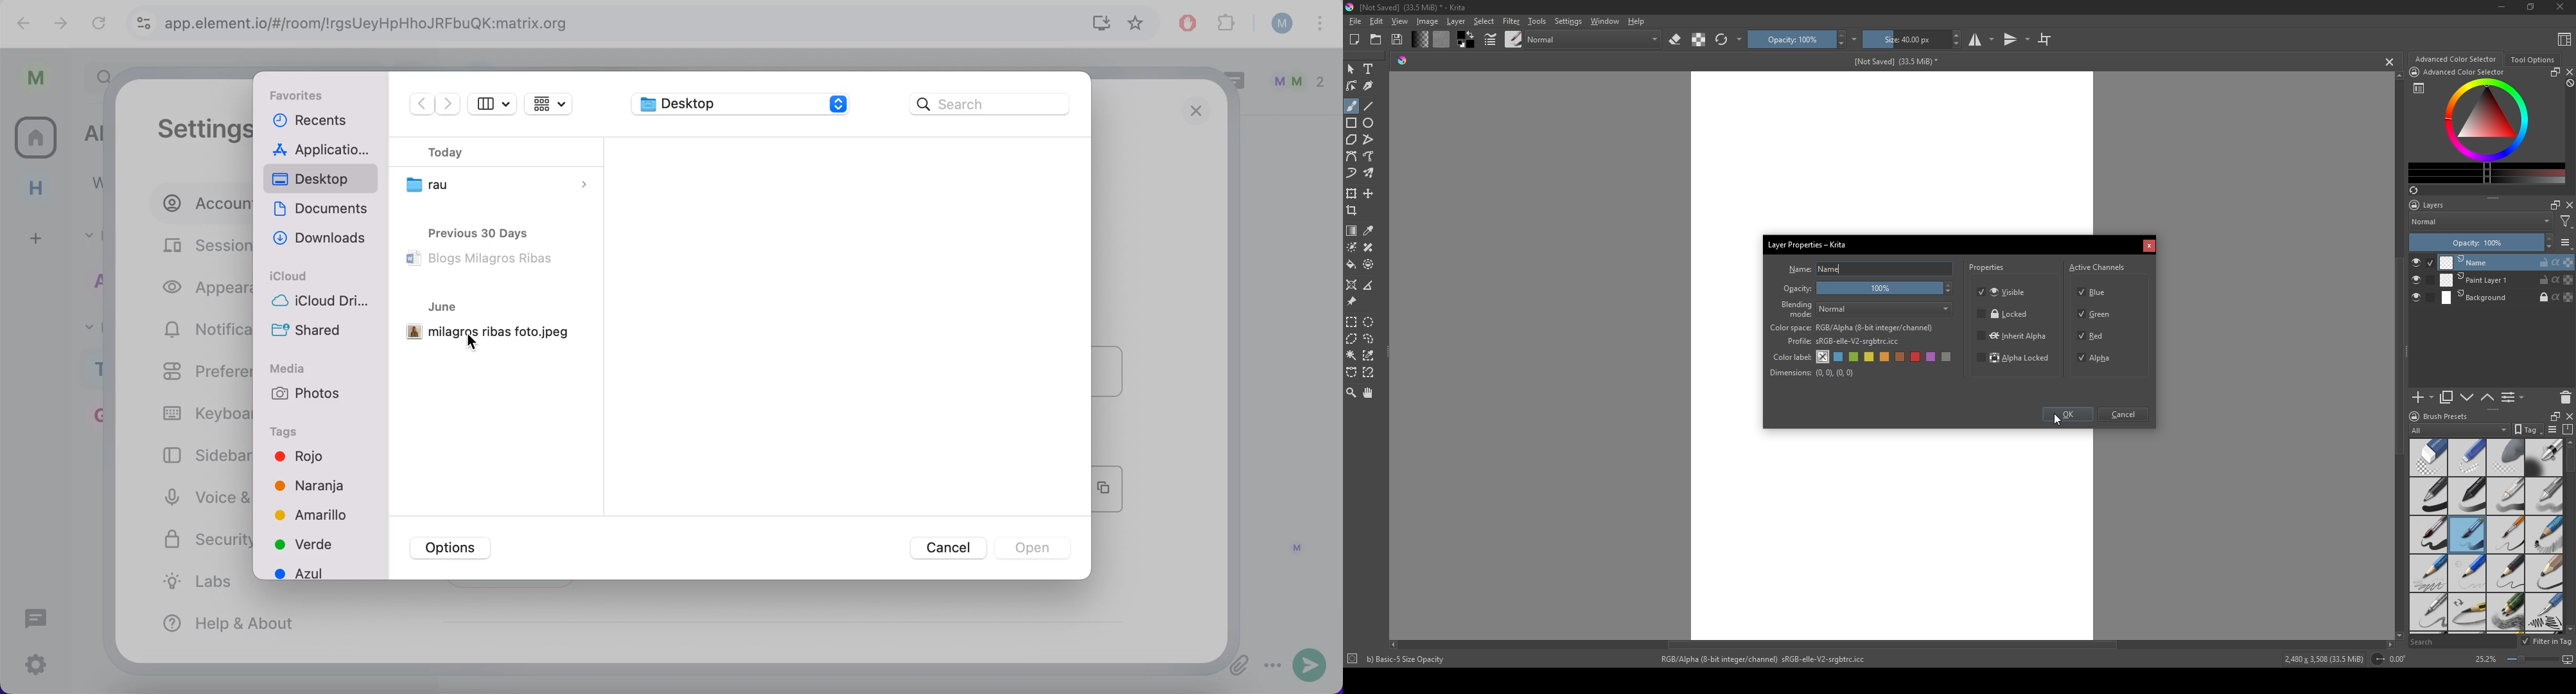 The image size is (2576, 700). Describe the element at coordinates (321, 180) in the screenshot. I see `desktop` at that location.